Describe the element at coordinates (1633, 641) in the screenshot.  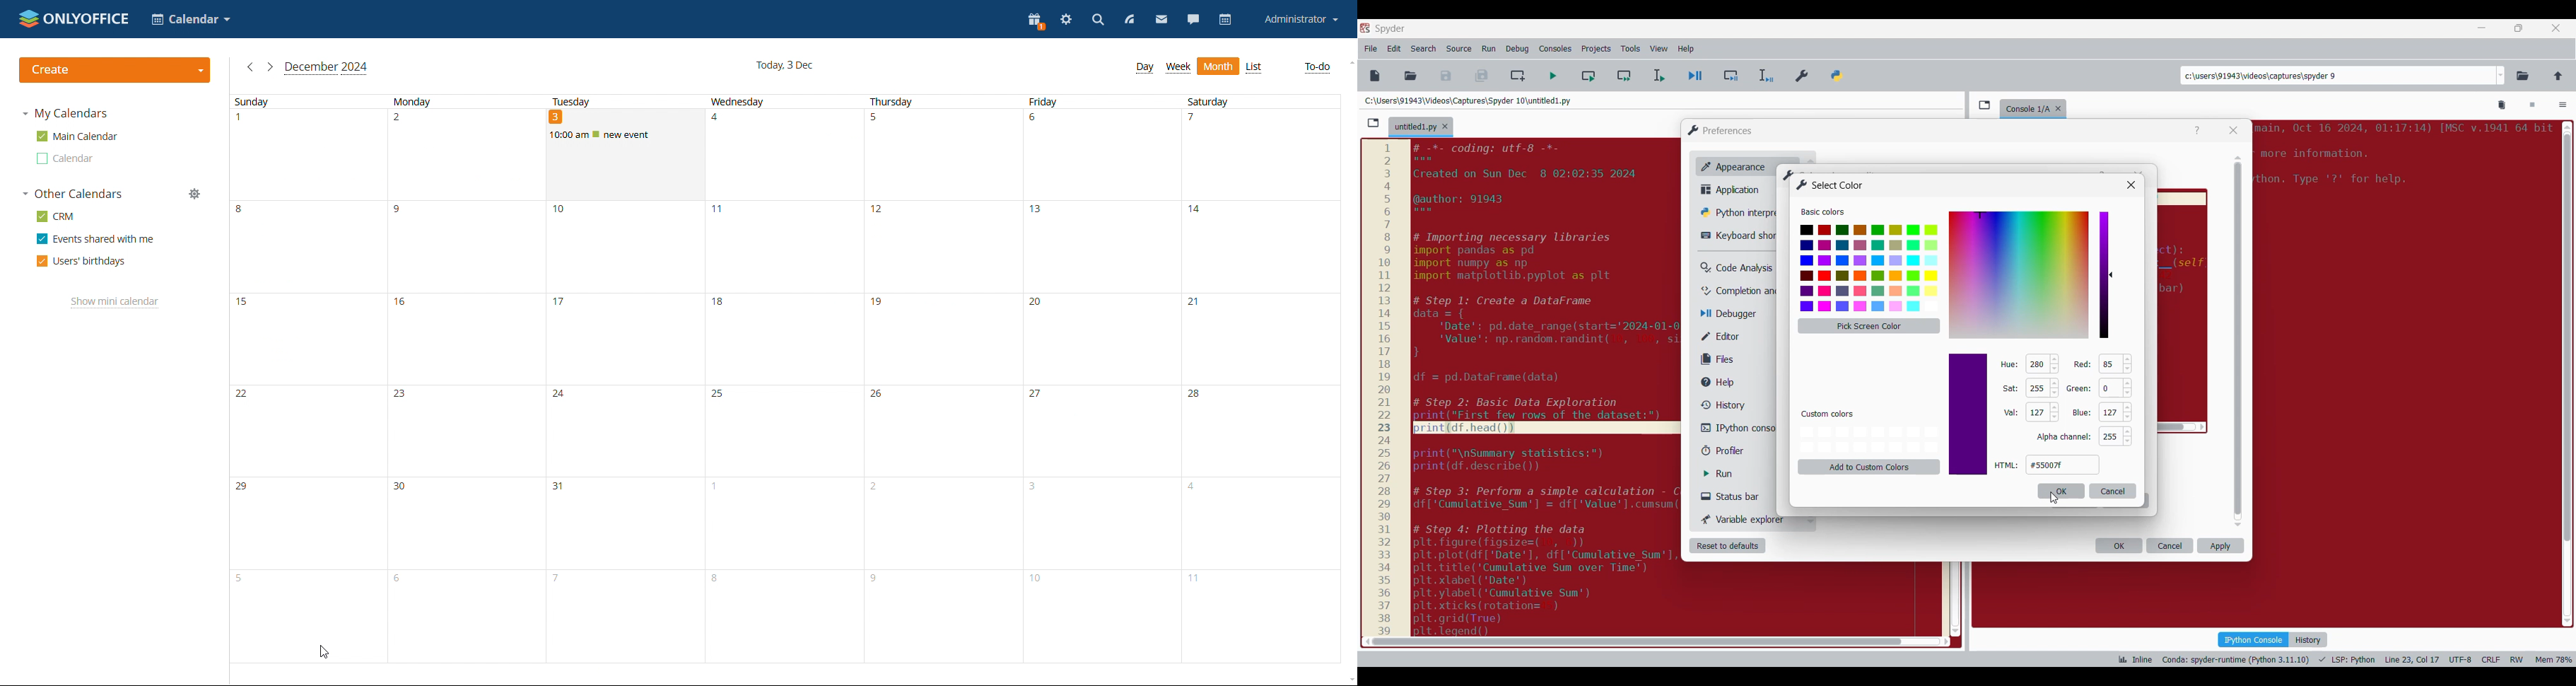
I see `scroll bar` at that location.